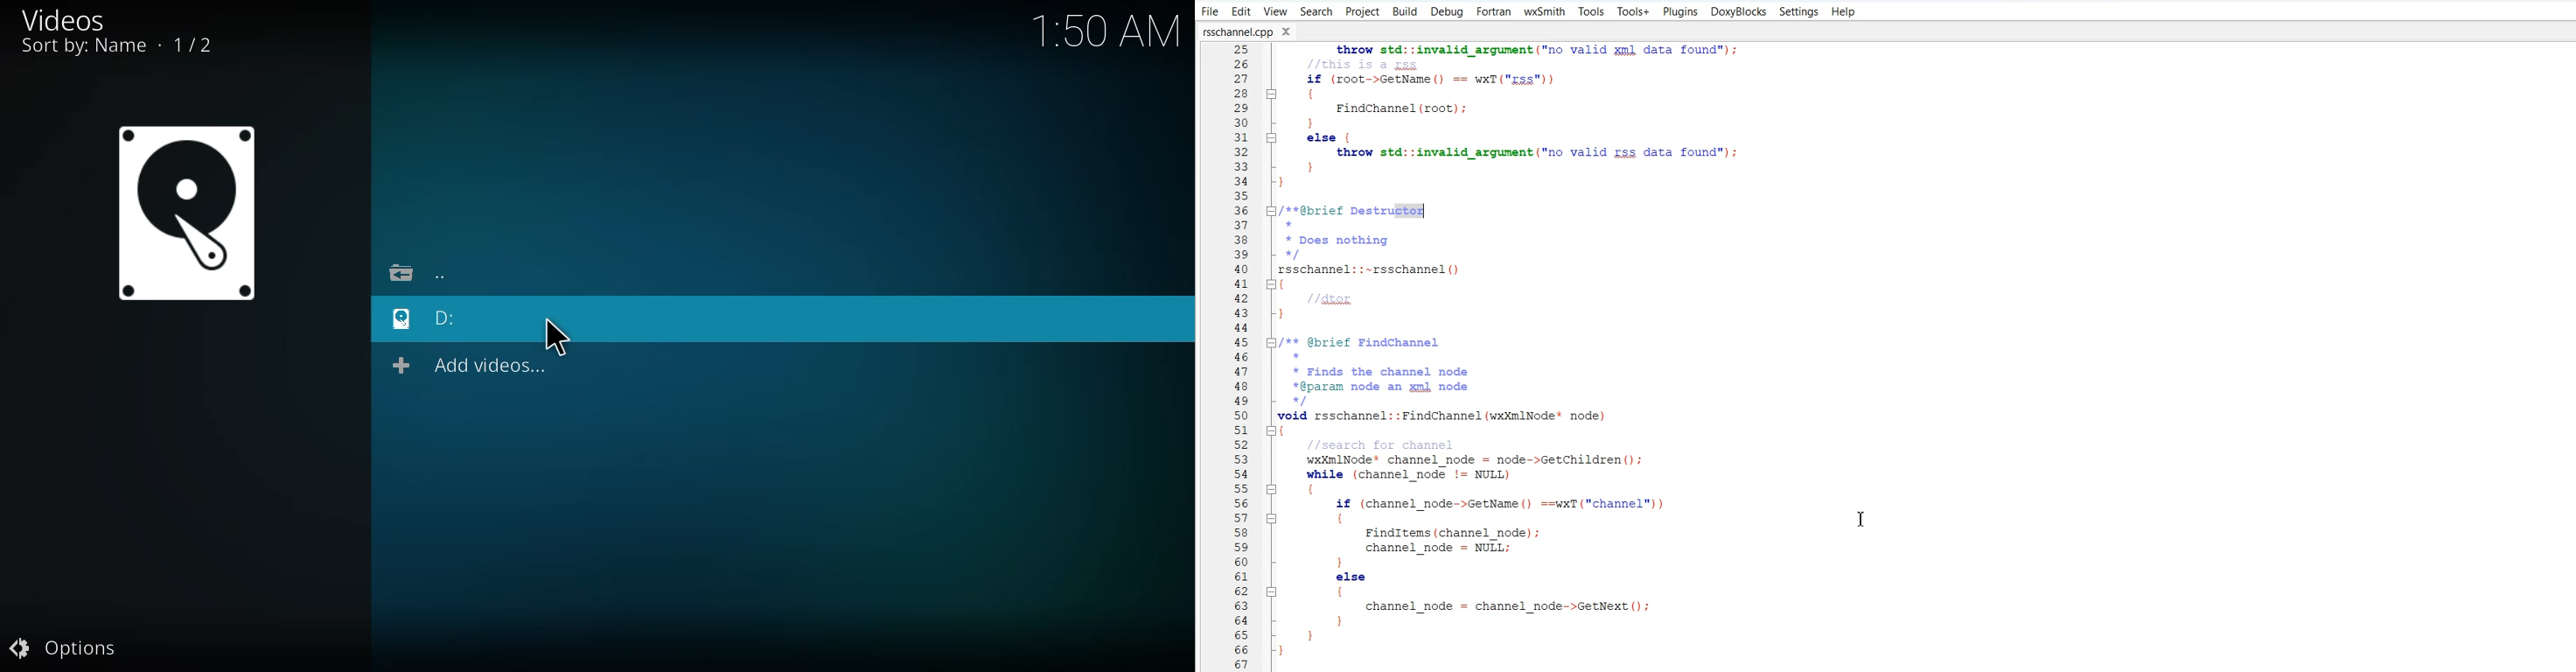 This screenshot has width=2576, height=672. Describe the element at coordinates (1861, 518) in the screenshot. I see `Text Cursor` at that location.